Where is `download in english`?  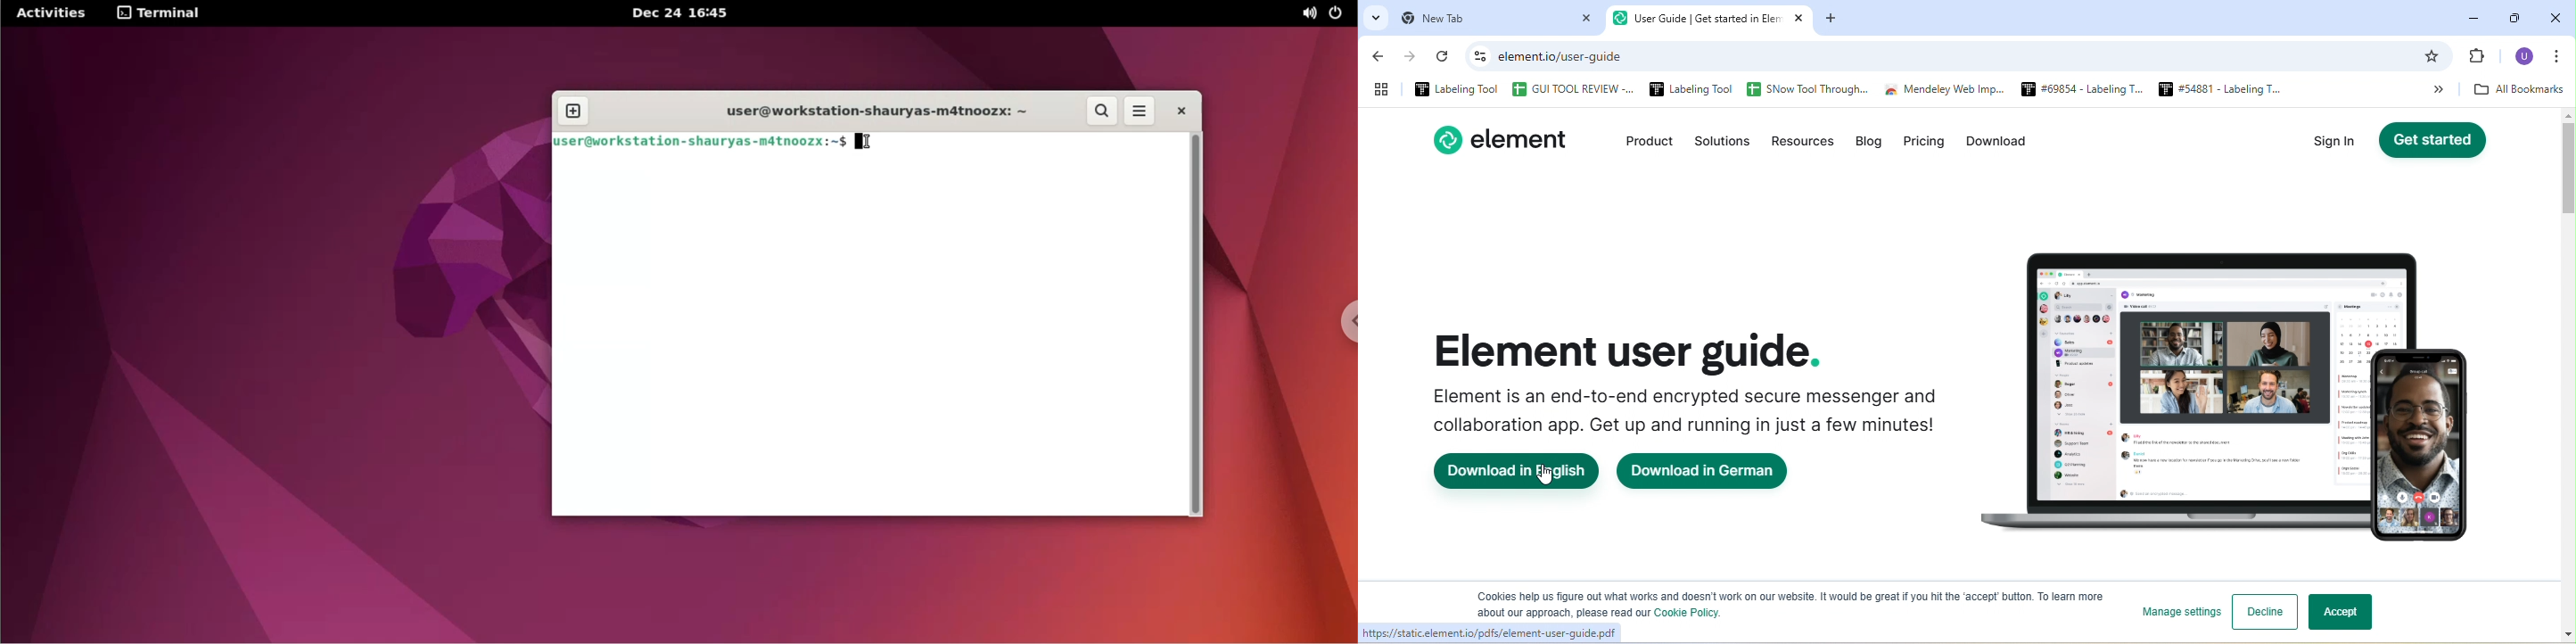 download in english is located at coordinates (1517, 471).